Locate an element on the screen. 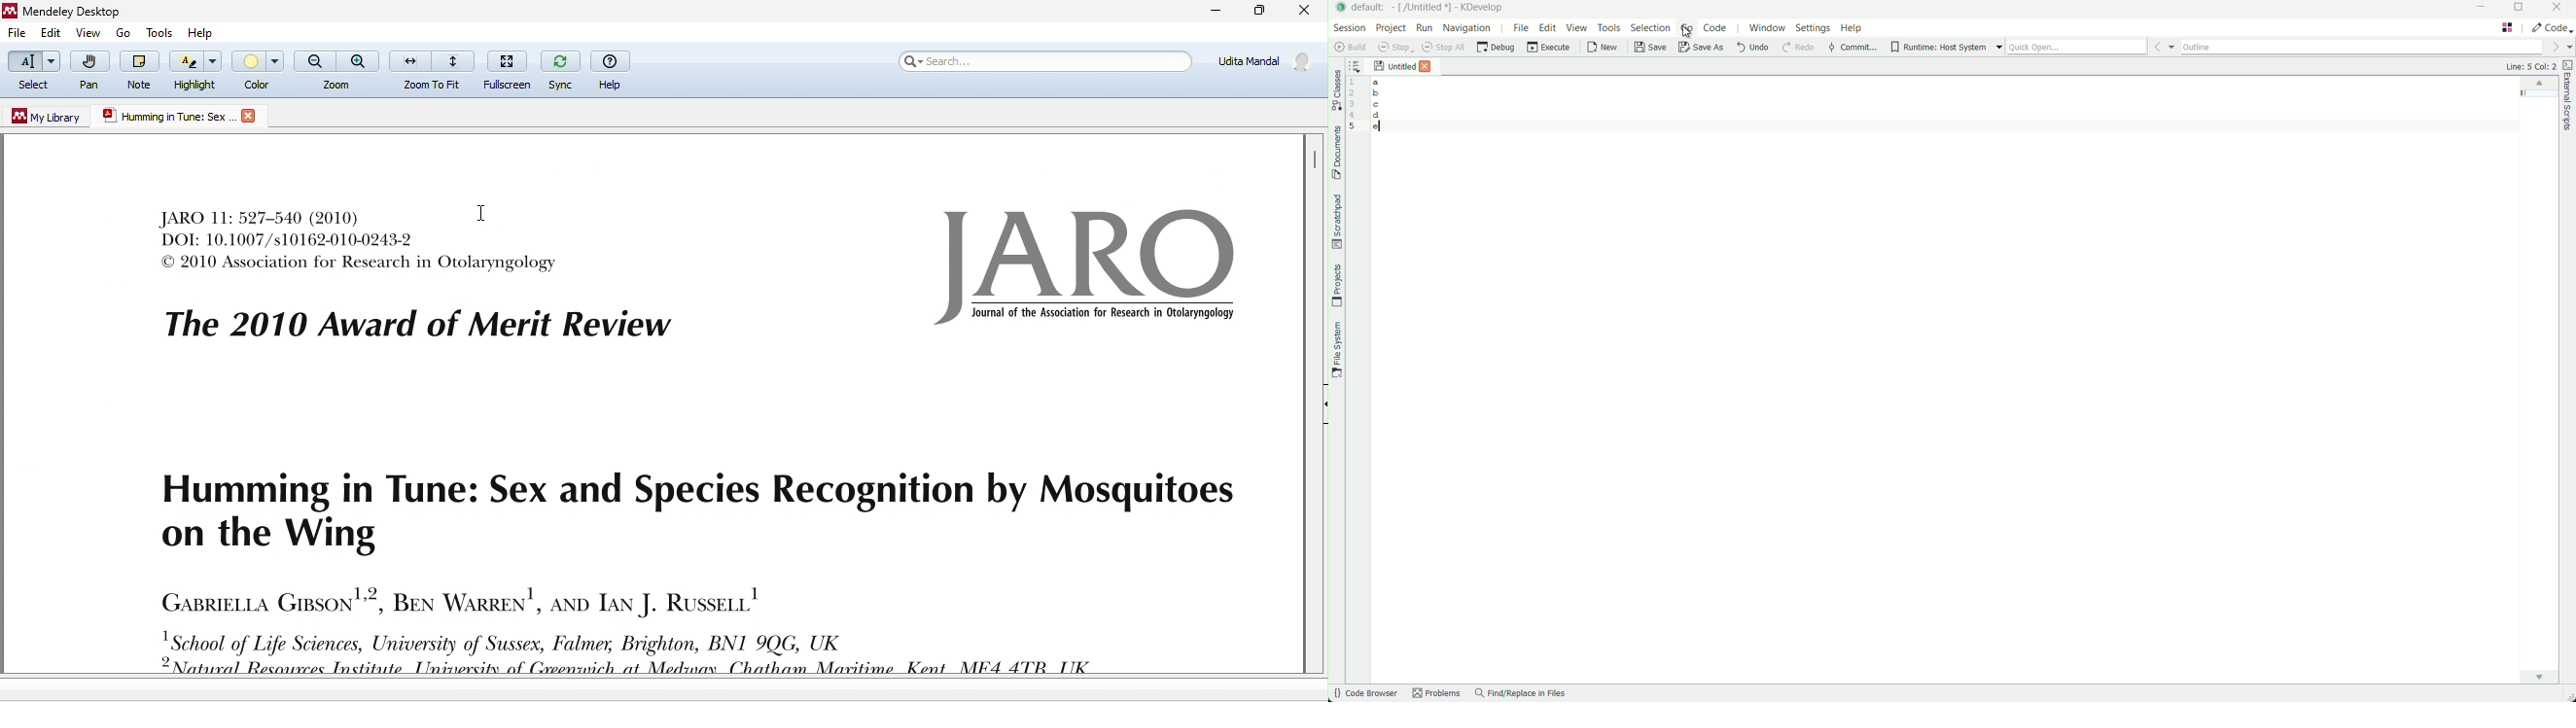  go is located at coordinates (121, 33).